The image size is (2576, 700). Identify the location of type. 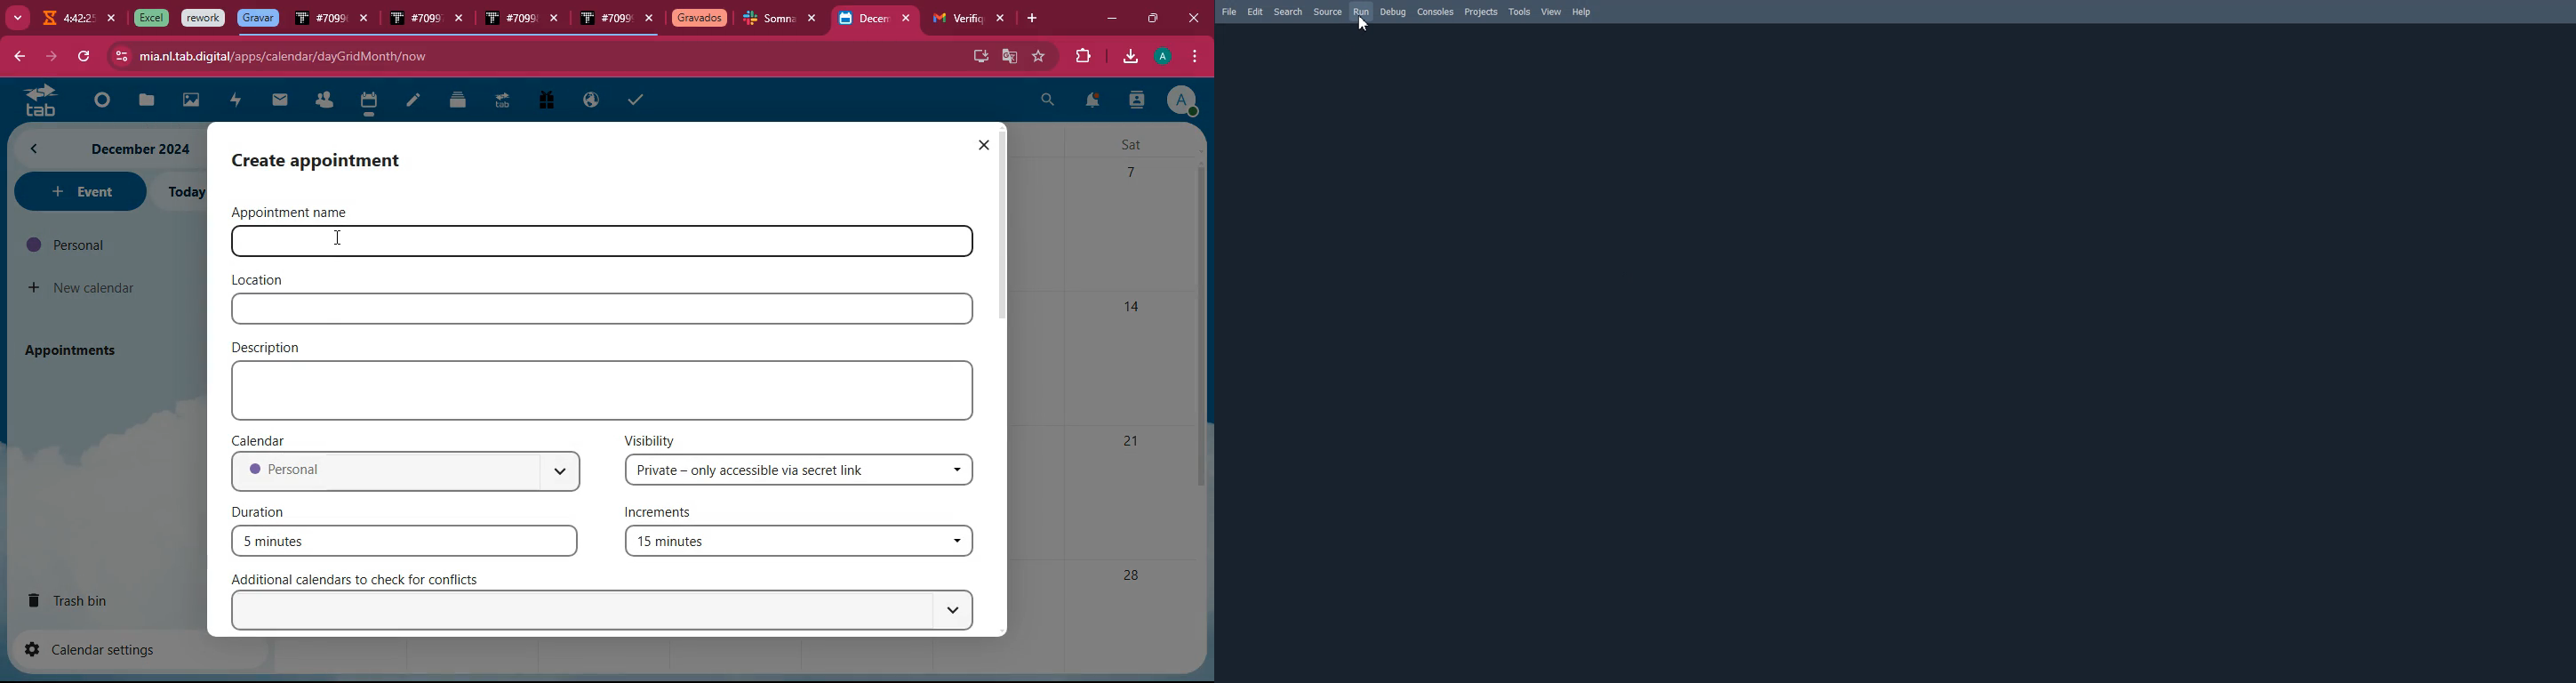
(668, 243).